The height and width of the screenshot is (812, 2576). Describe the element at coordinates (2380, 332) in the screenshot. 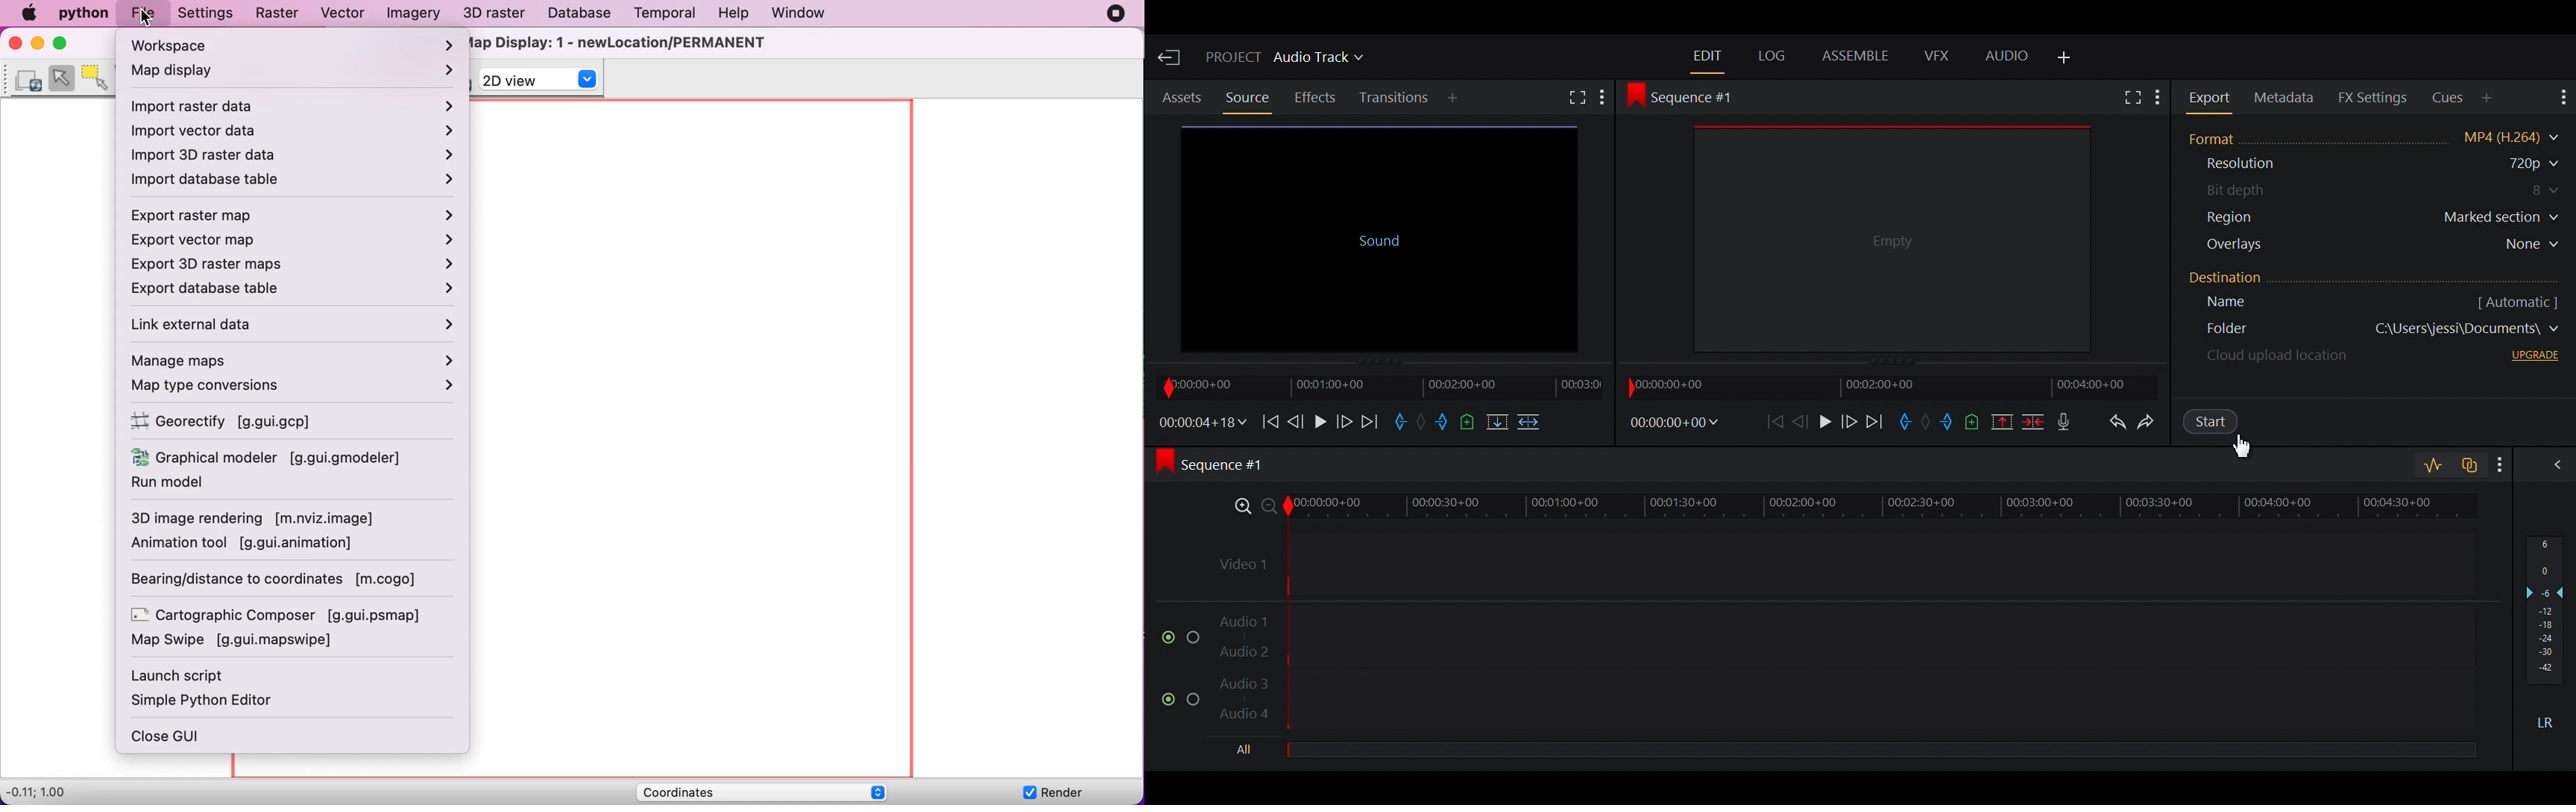

I see `Folder` at that location.